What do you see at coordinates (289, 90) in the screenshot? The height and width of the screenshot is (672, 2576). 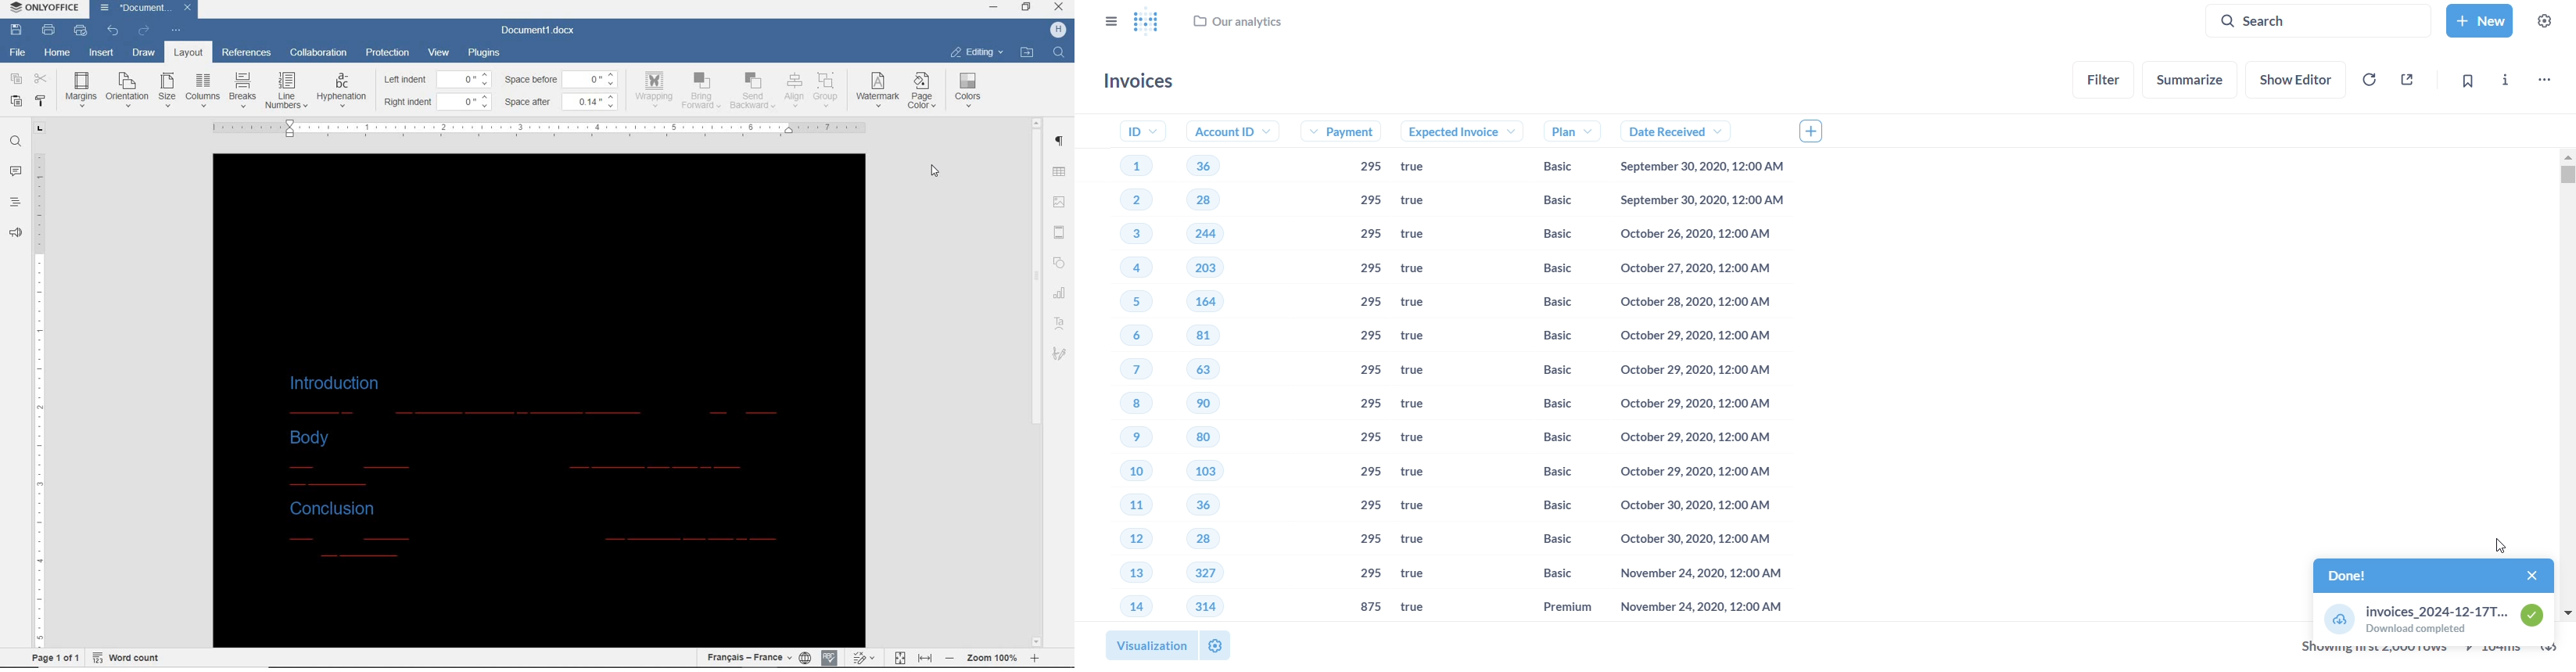 I see `line numbers` at bounding box center [289, 90].